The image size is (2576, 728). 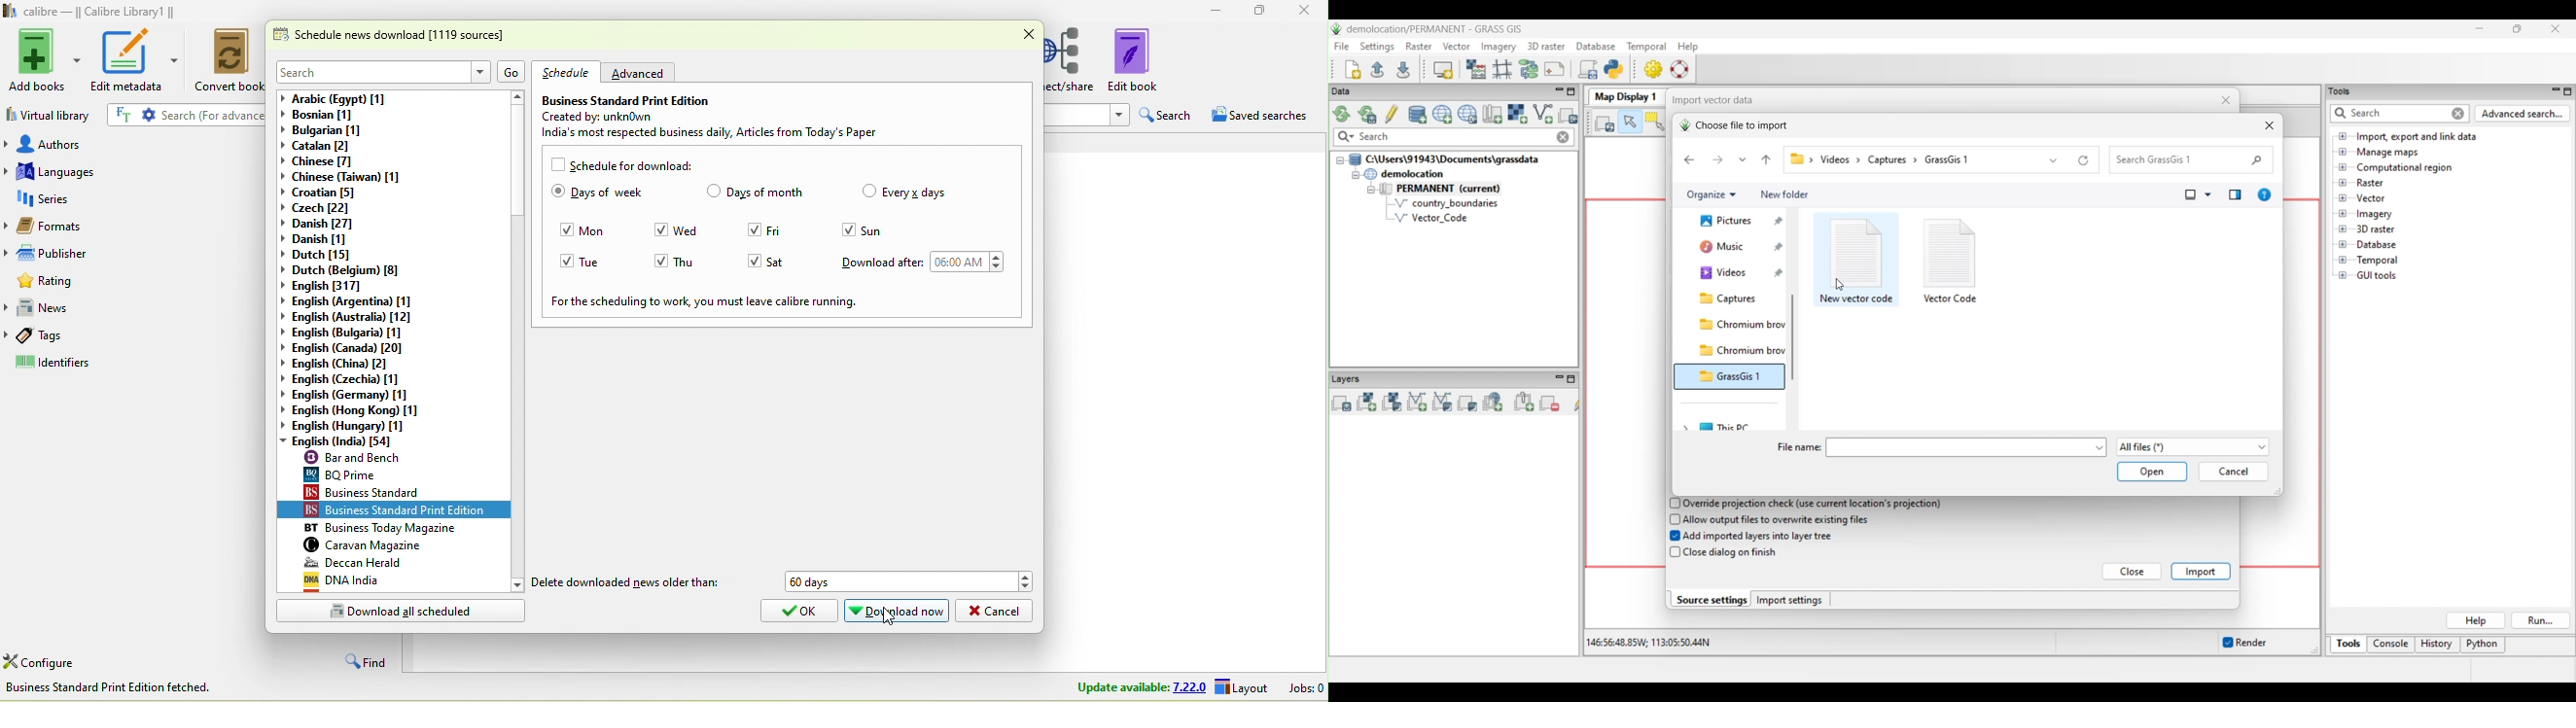 I want to click on search, so click(x=1170, y=114).